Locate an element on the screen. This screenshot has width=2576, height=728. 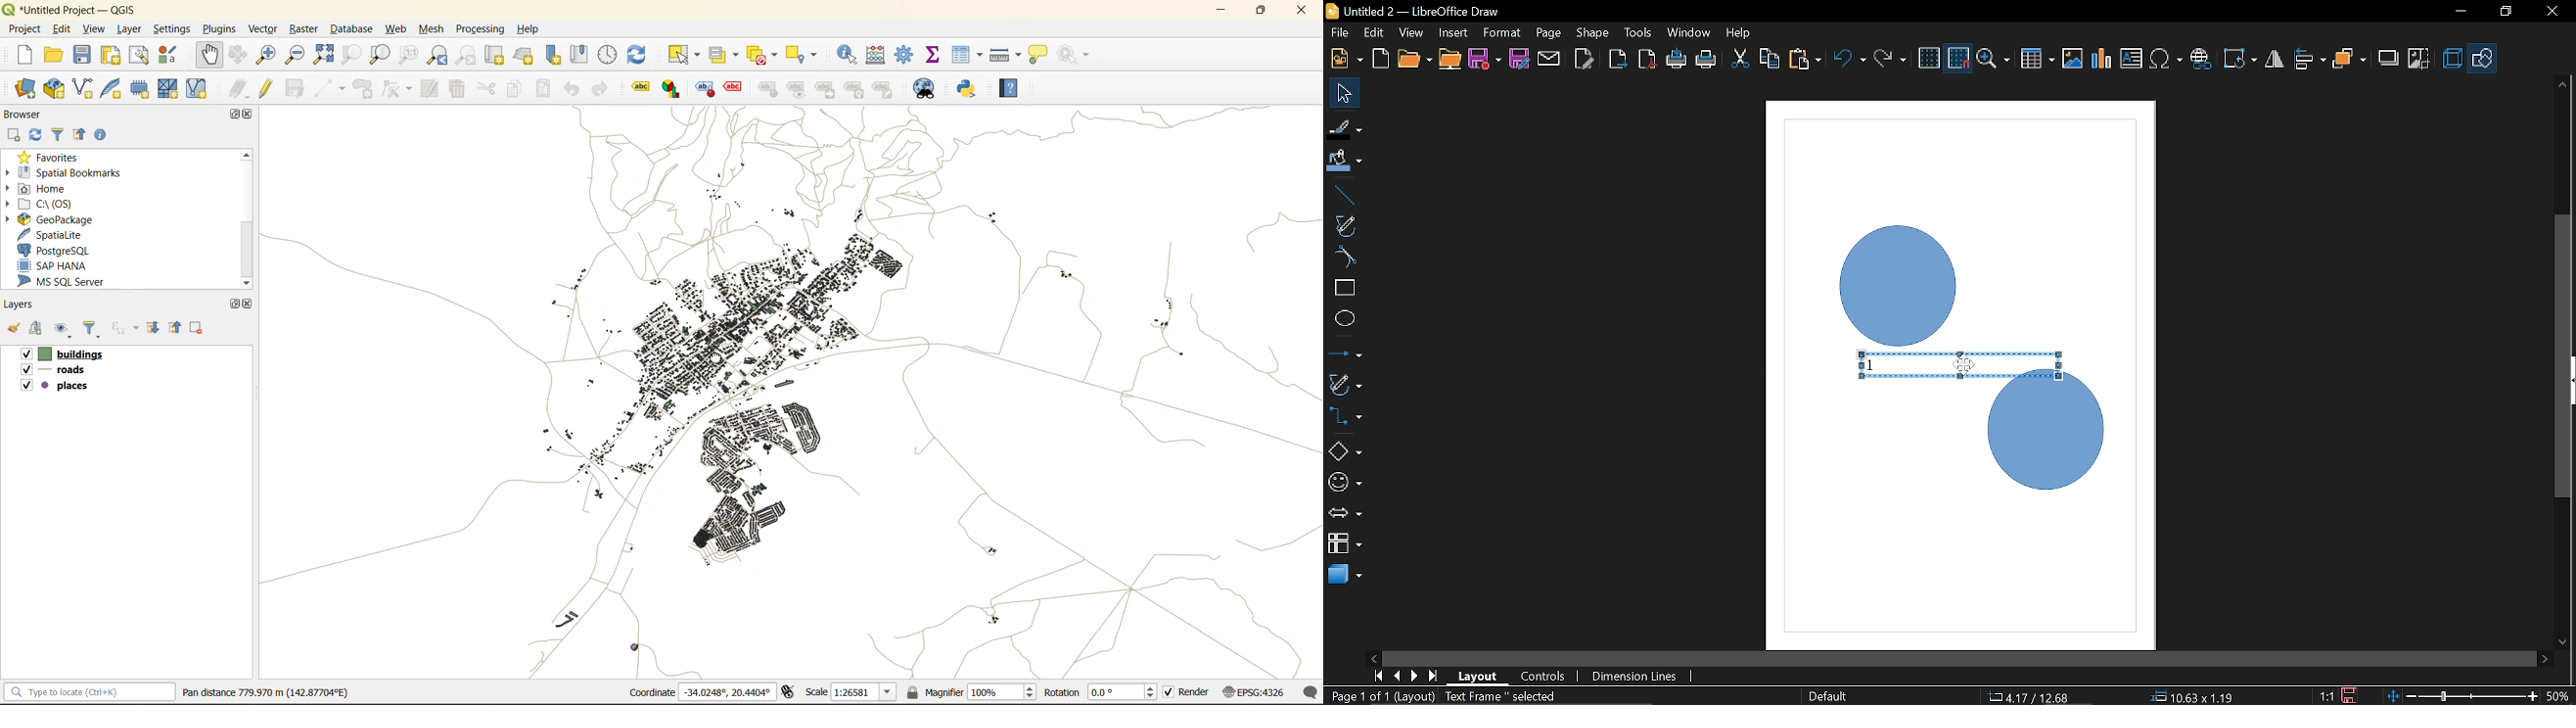
Controls is located at coordinates (1542, 678).